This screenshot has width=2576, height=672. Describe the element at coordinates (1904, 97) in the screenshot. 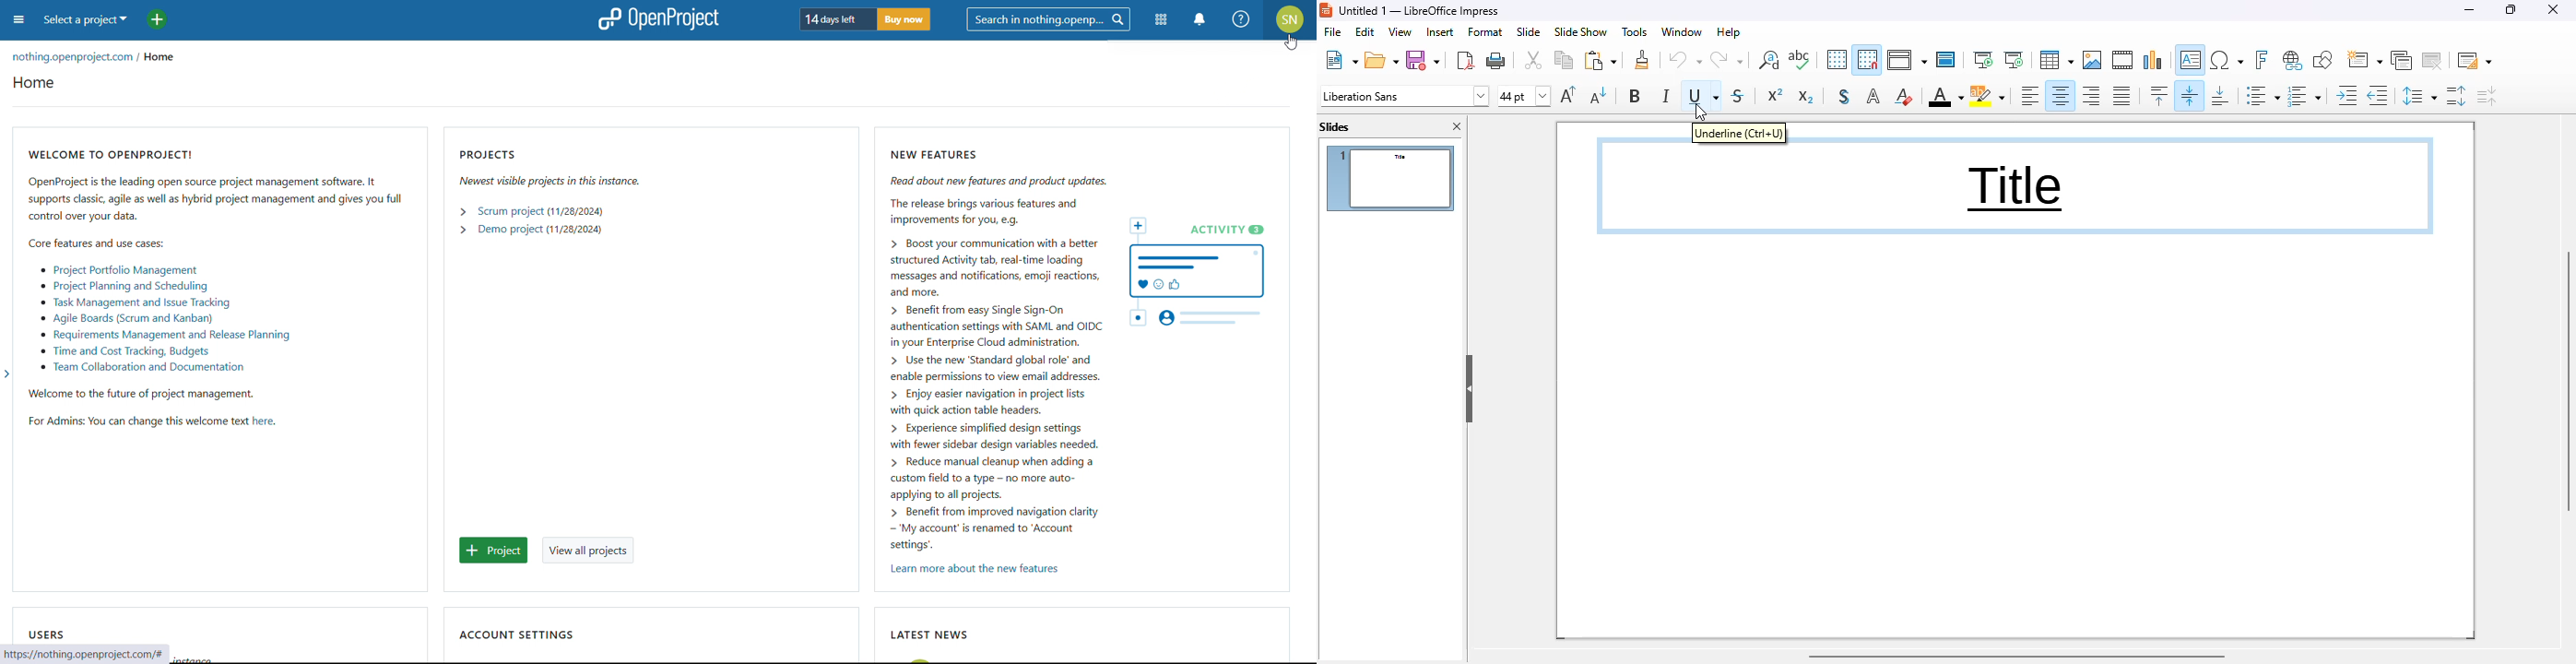

I see `clear direct formatting` at that location.